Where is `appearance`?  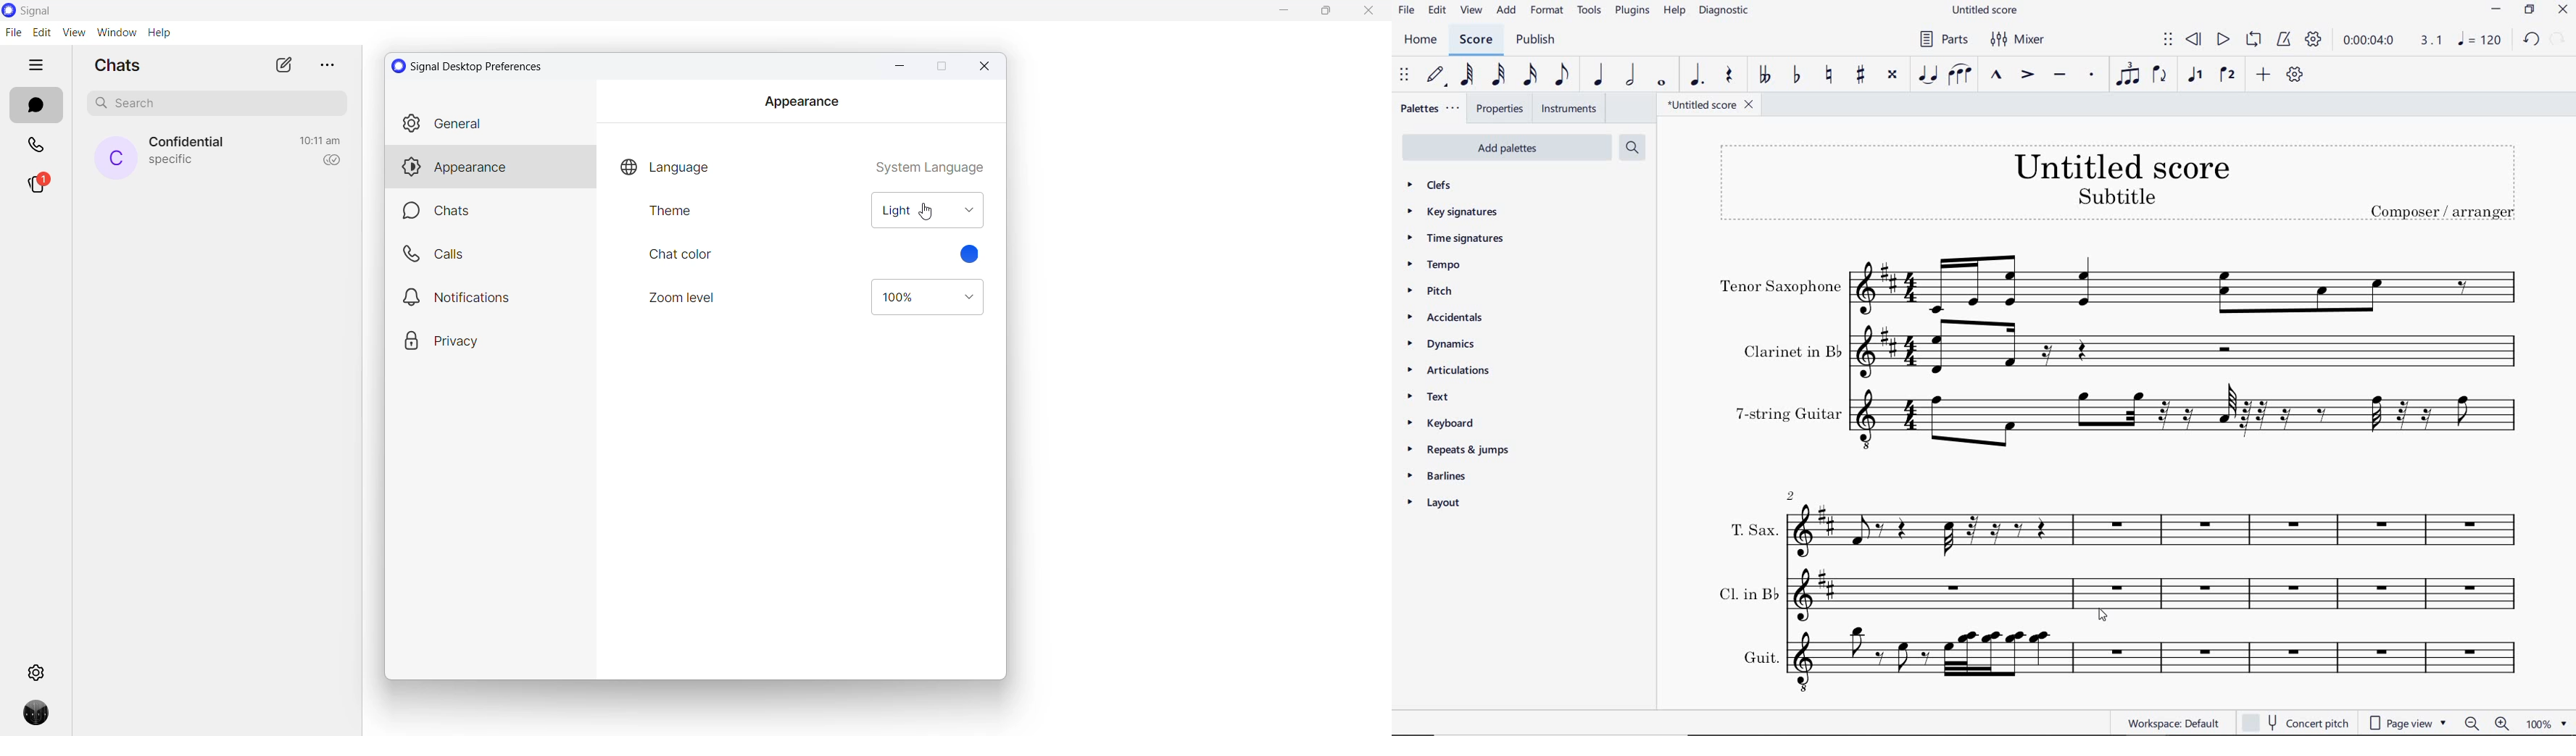 appearance is located at coordinates (490, 168).